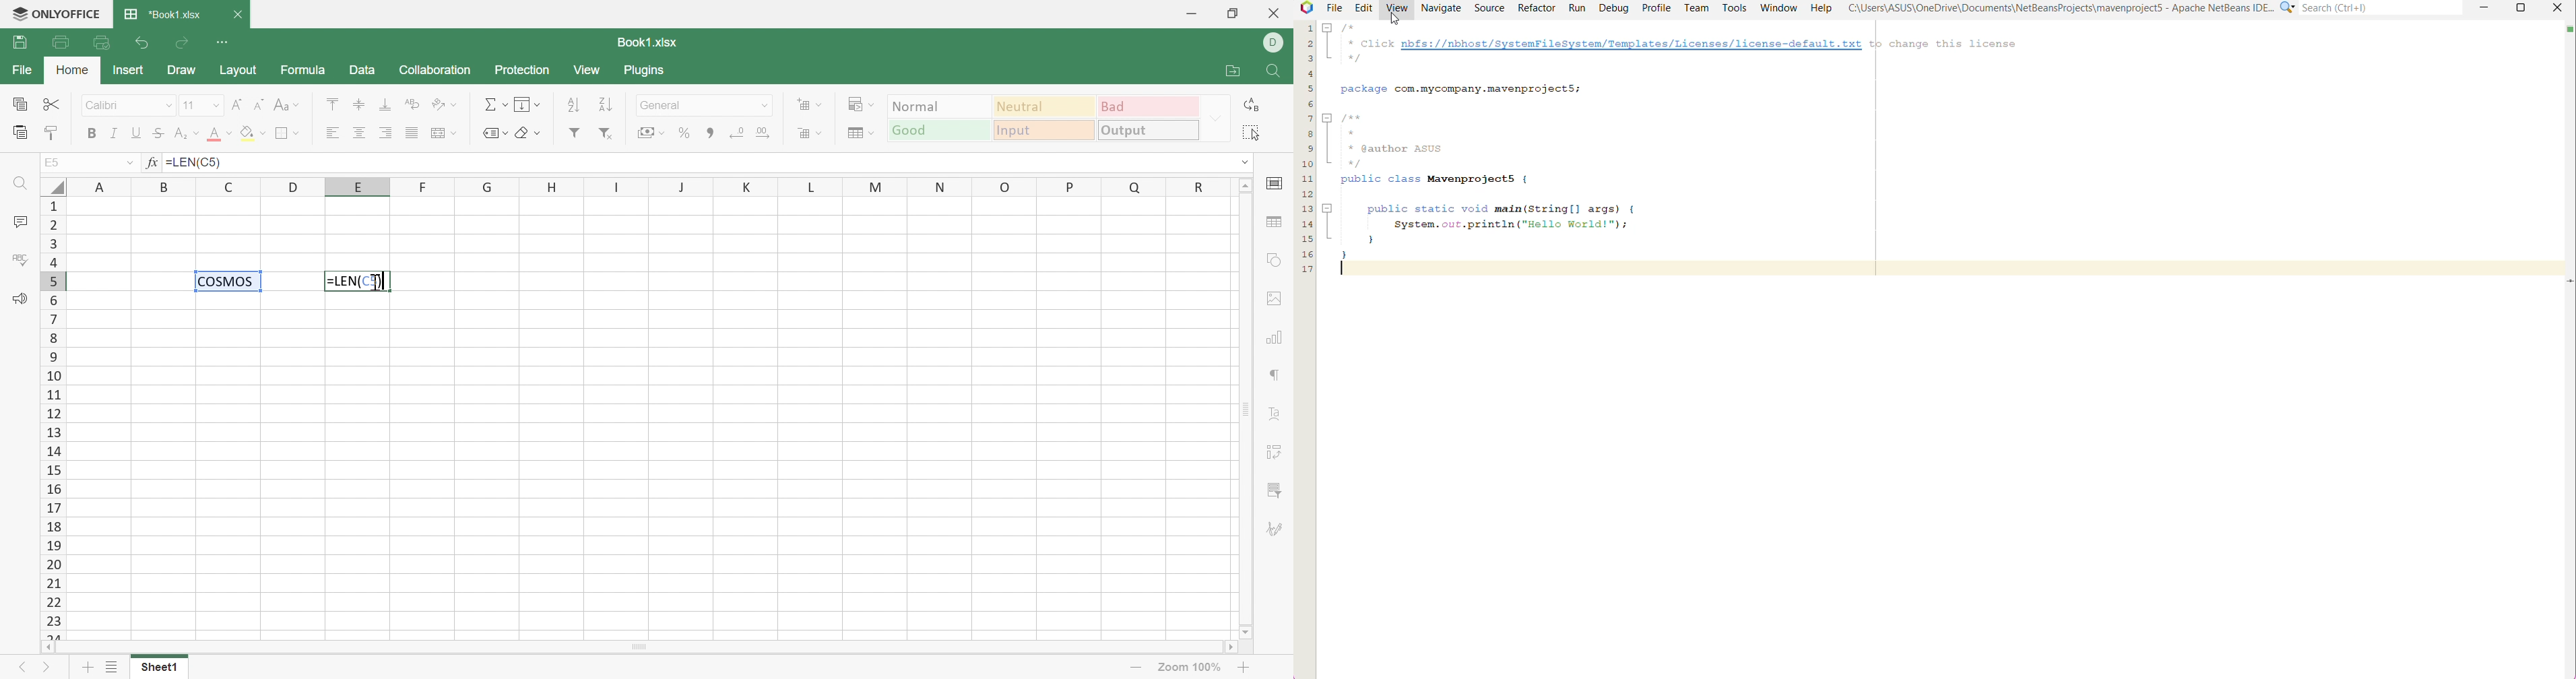 This screenshot has height=700, width=2576. I want to click on Protection, so click(524, 72).